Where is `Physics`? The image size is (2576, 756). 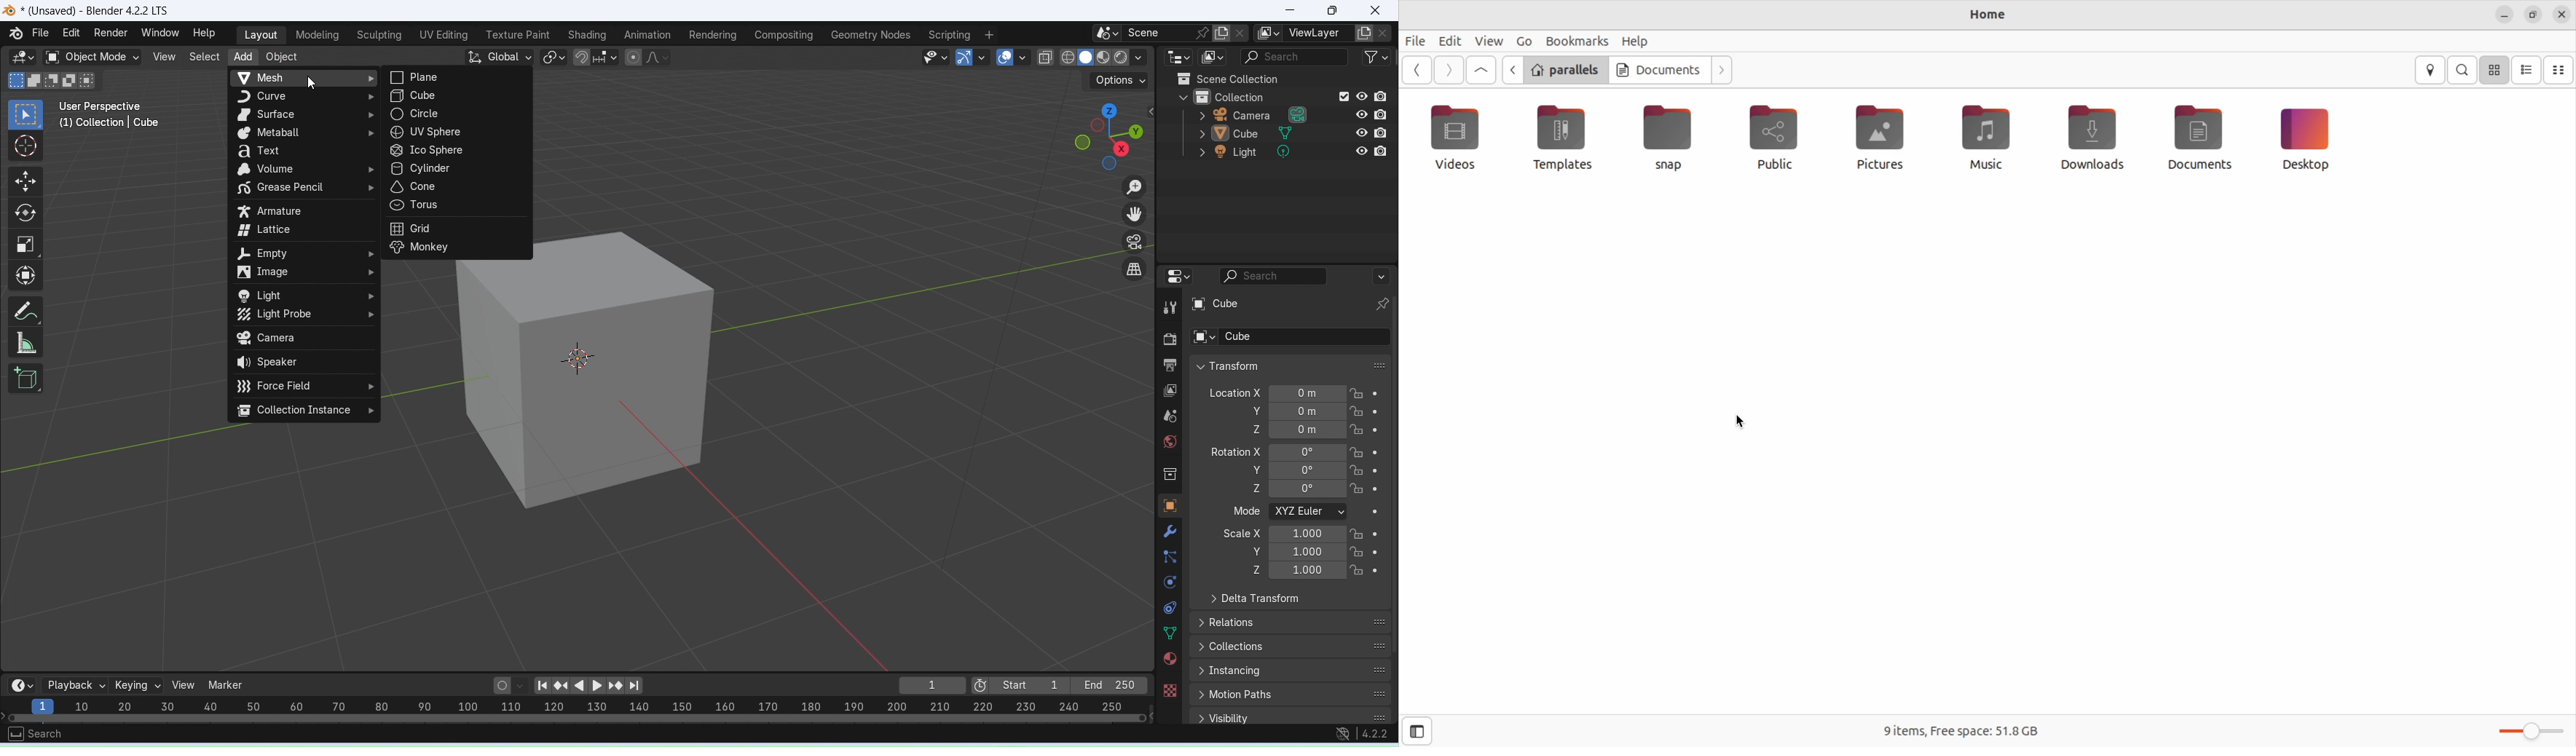 Physics is located at coordinates (1169, 581).